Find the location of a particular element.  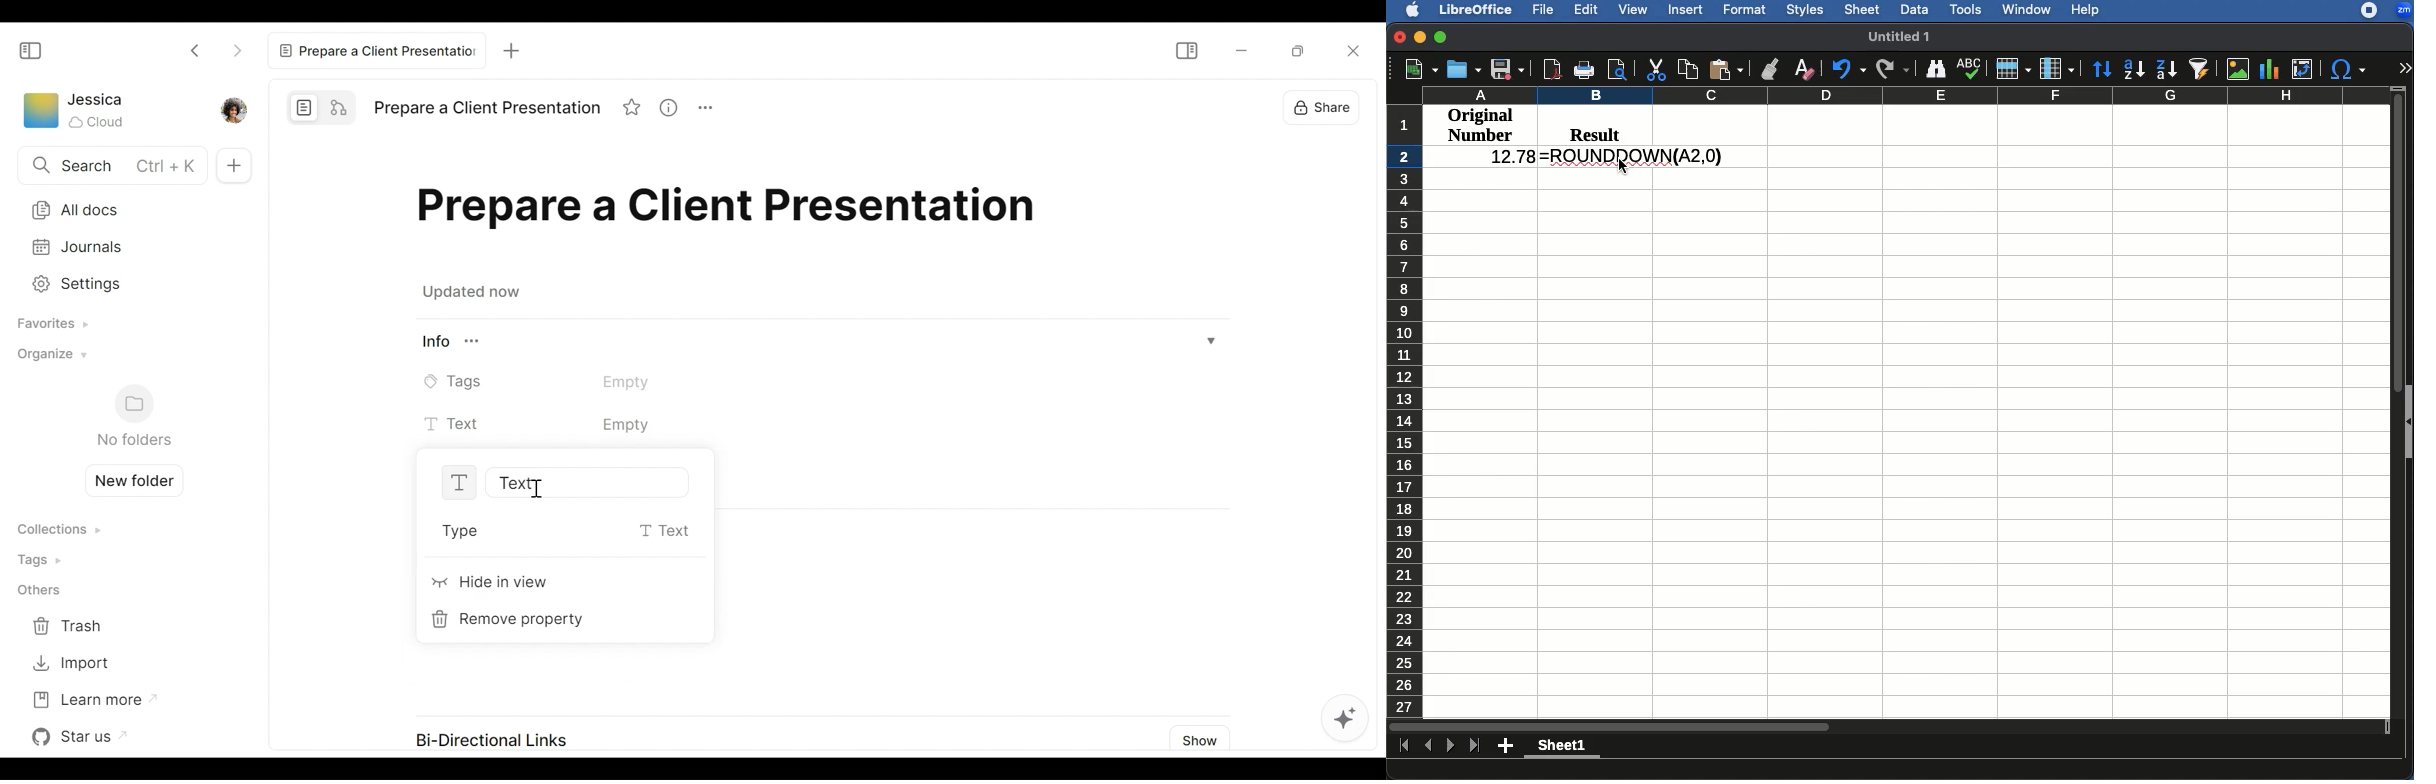

Descending  is located at coordinates (2165, 69).